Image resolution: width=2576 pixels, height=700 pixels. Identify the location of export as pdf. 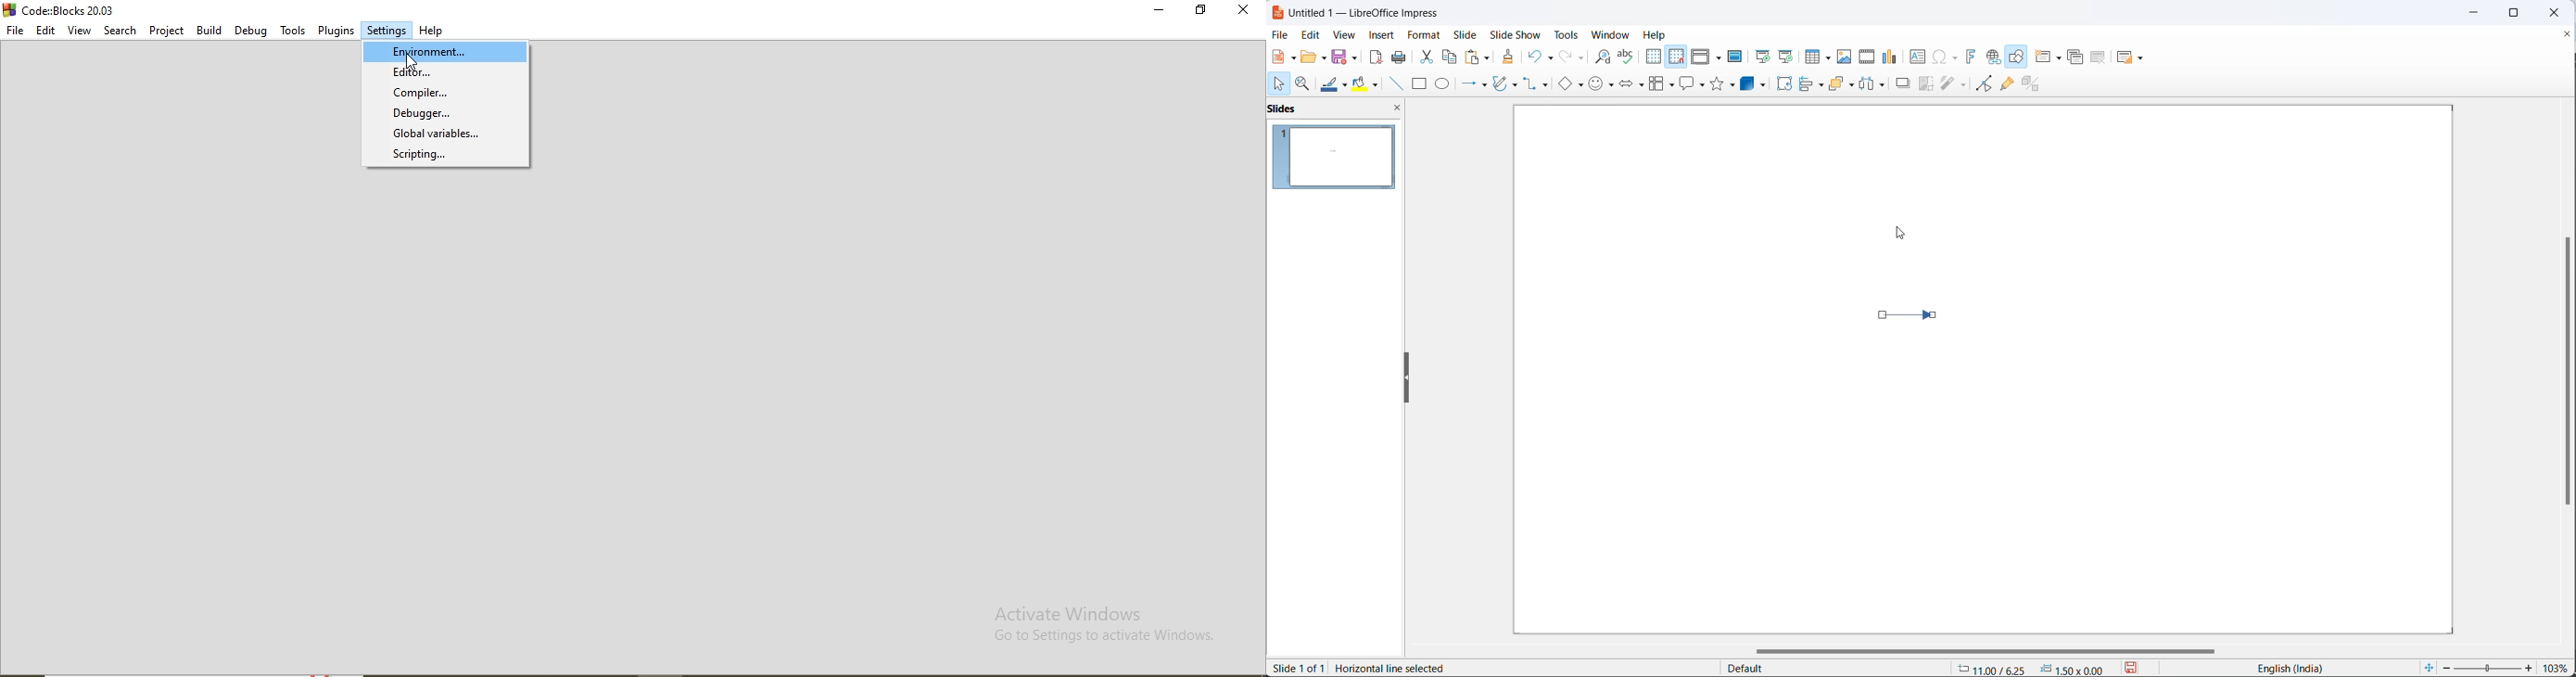
(1377, 59).